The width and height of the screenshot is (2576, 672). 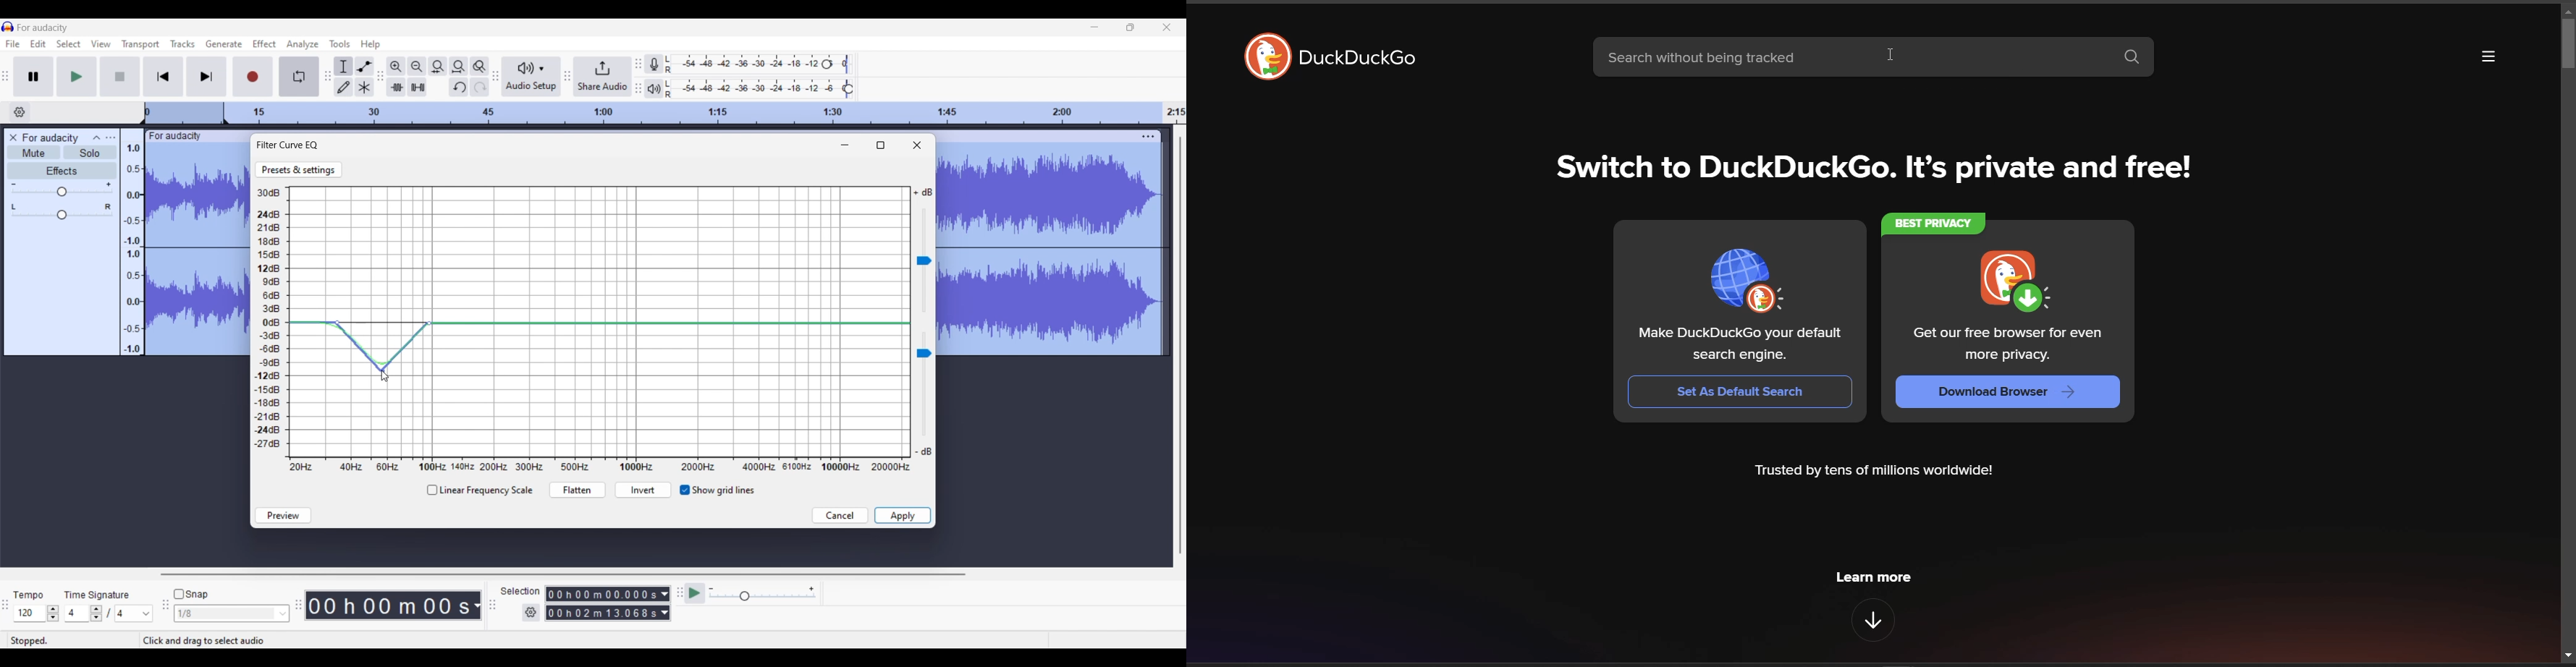 I want to click on Open menu, so click(x=110, y=137).